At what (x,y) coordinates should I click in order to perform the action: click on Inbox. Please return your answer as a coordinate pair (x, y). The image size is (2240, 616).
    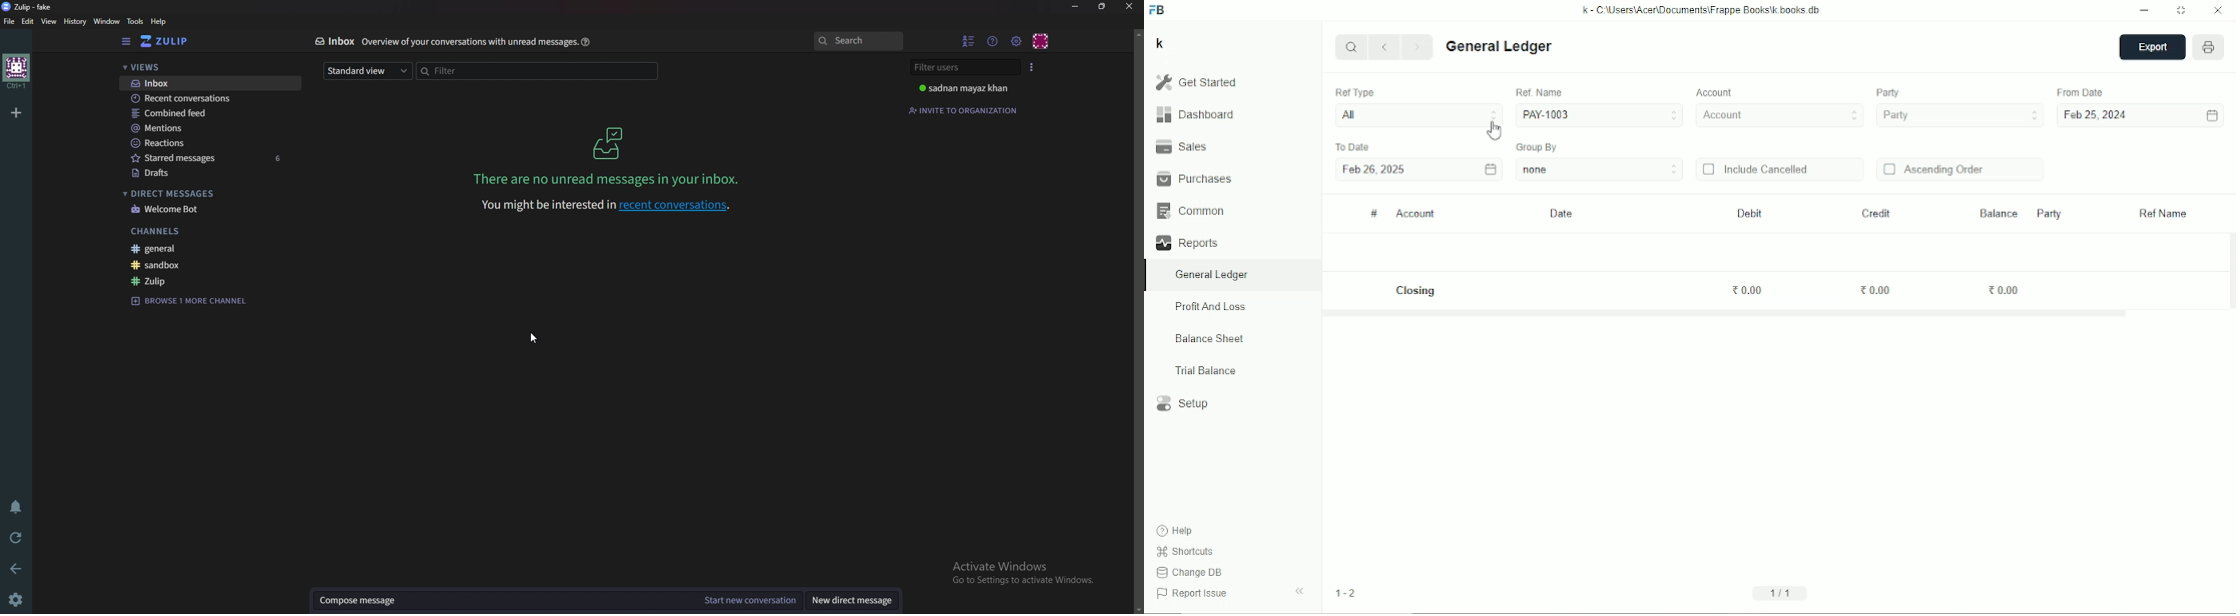
    Looking at the image, I should click on (204, 83).